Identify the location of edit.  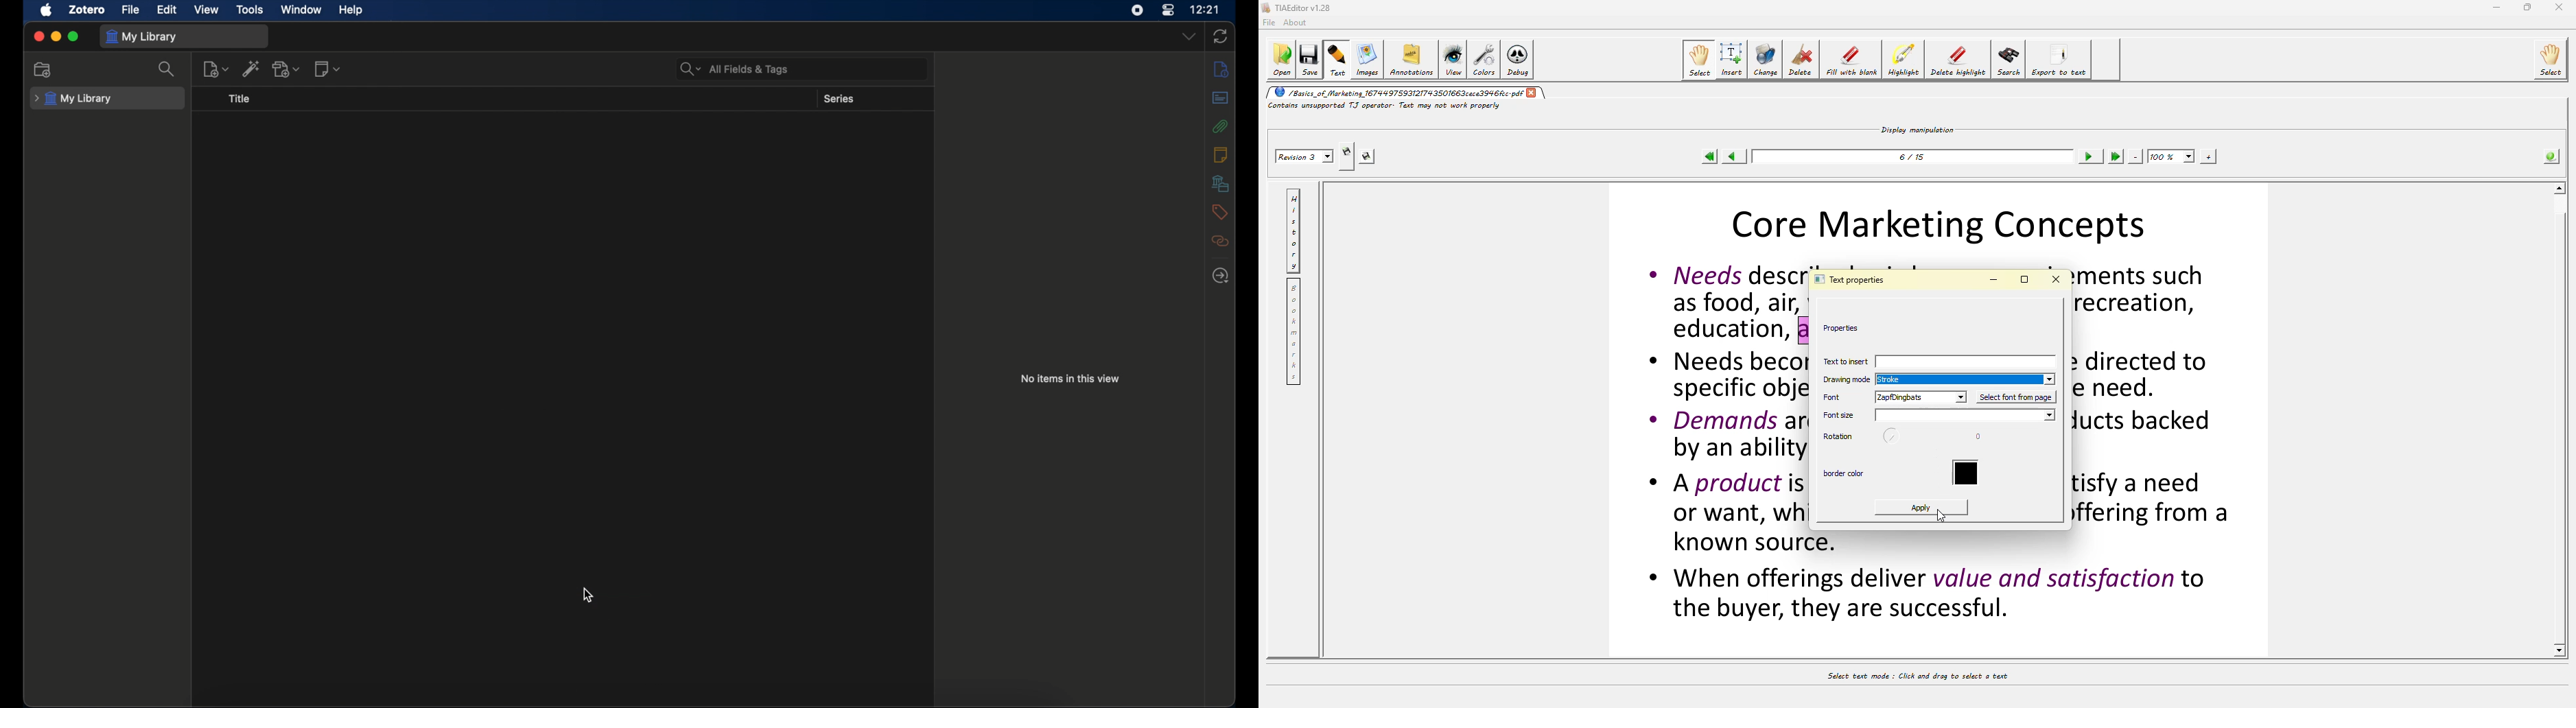
(167, 10).